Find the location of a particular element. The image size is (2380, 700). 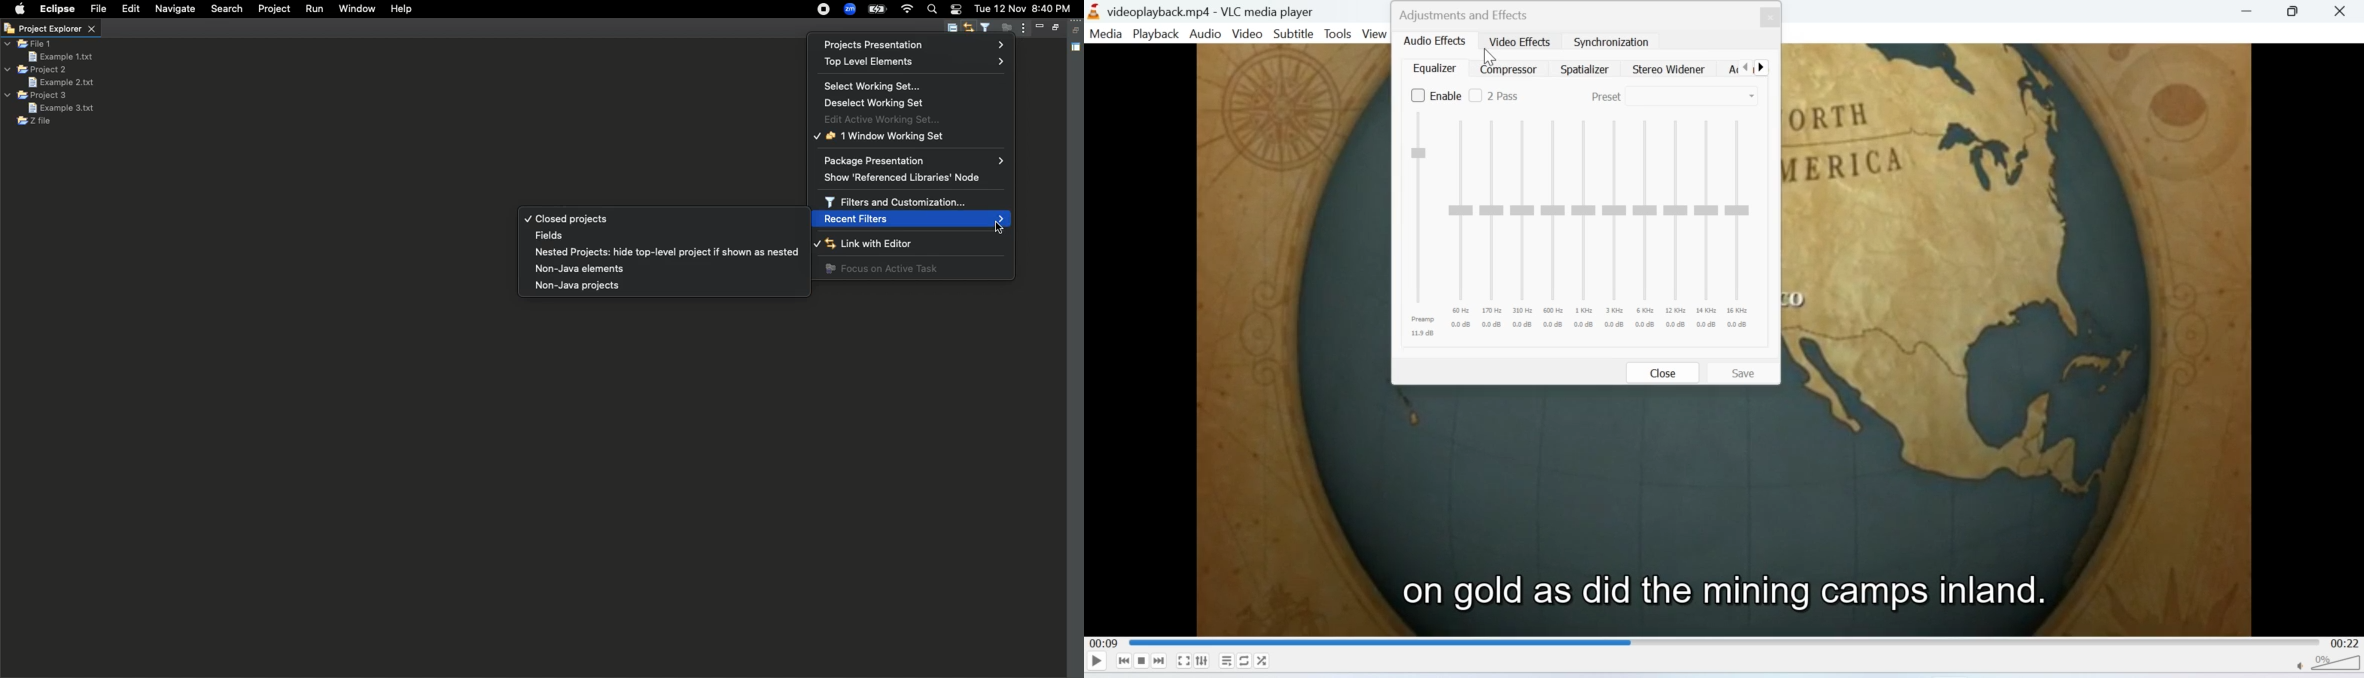

Seek forward is located at coordinates (1160, 661).